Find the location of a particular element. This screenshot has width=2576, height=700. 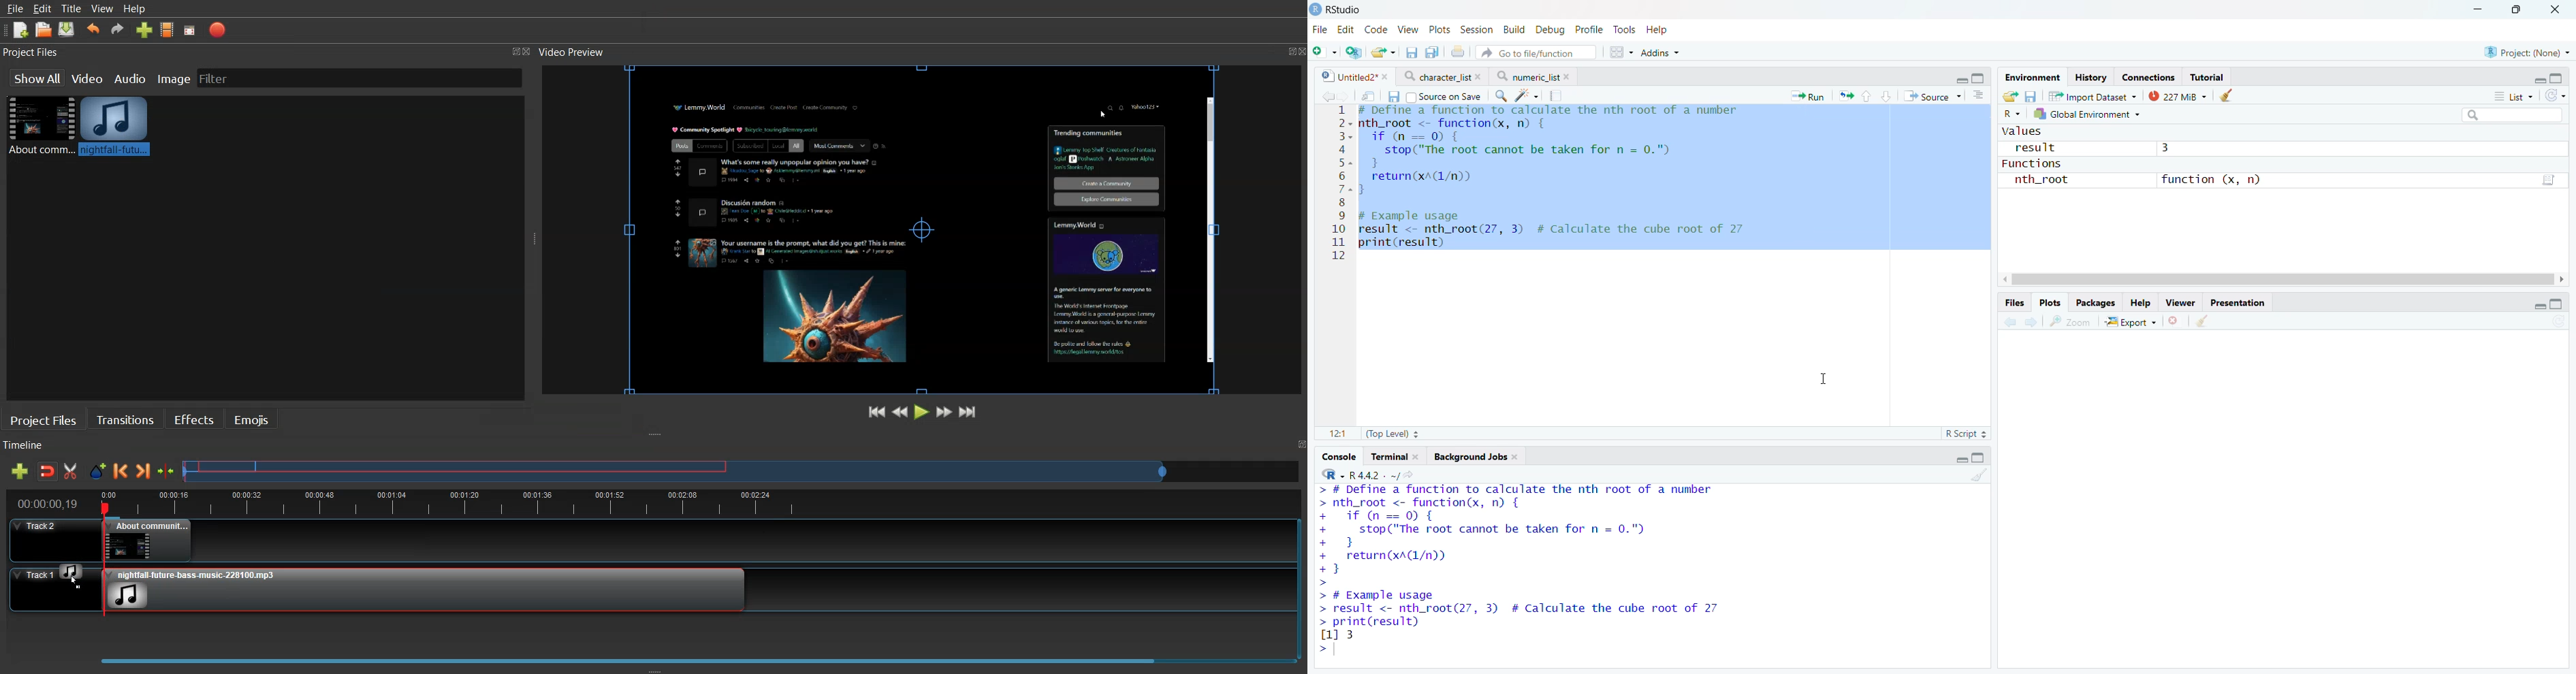

Project: (None) is located at coordinates (2527, 51).